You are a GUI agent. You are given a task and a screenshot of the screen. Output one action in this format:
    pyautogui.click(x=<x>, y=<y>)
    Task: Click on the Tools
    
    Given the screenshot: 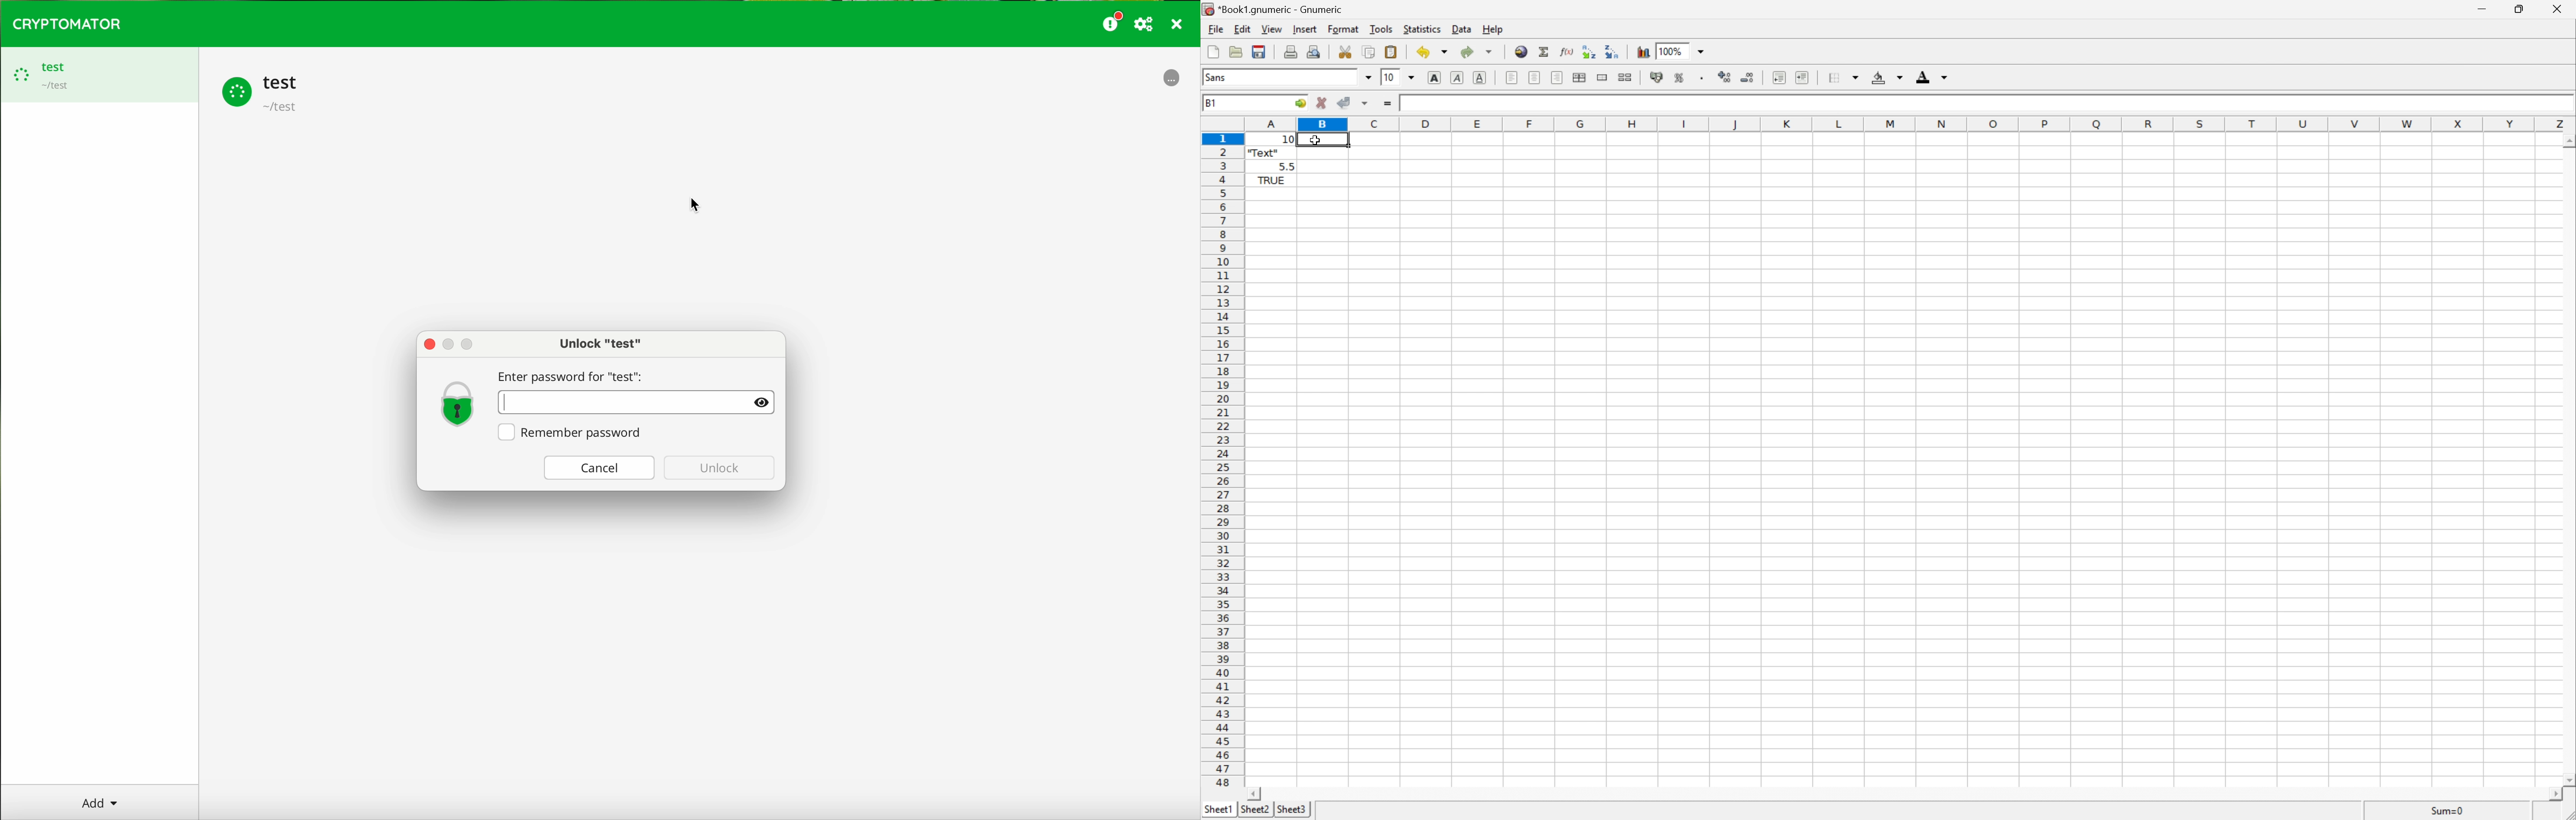 What is the action you would take?
    pyautogui.click(x=1382, y=28)
    